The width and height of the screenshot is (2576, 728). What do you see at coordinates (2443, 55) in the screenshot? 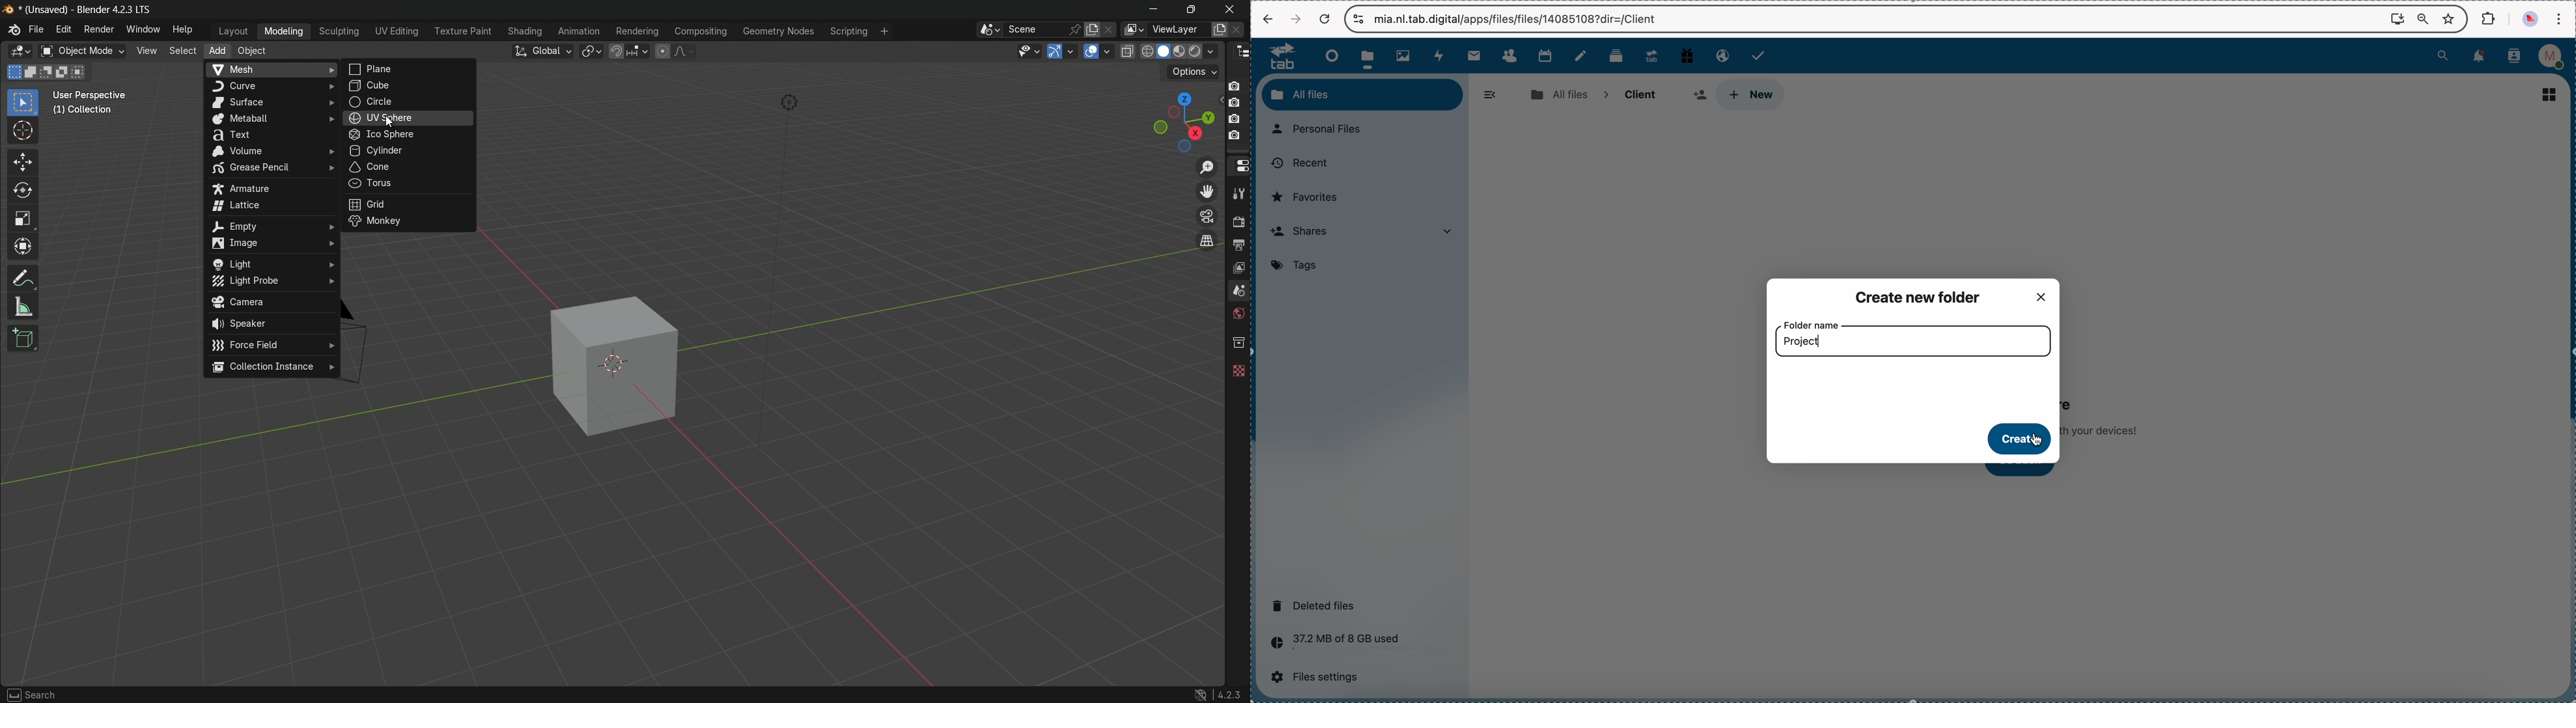
I see `search` at bounding box center [2443, 55].